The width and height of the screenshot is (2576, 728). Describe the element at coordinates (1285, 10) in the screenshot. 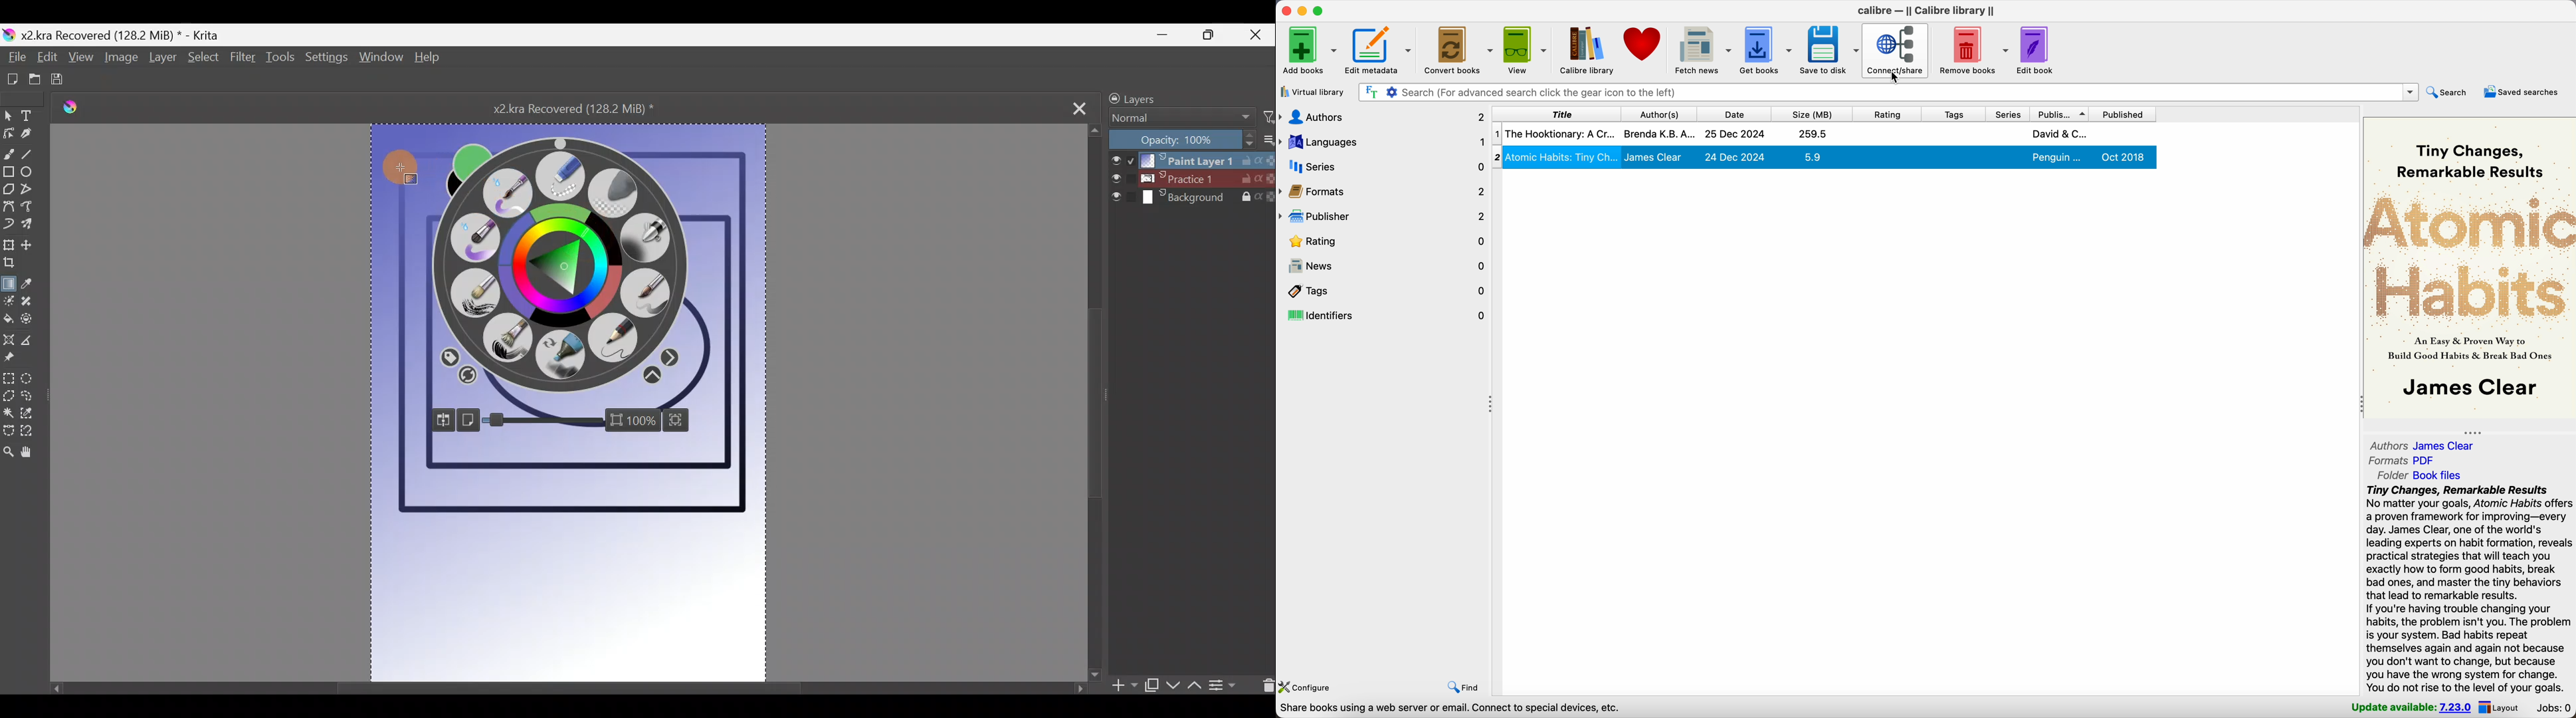

I see `close Calibre` at that location.